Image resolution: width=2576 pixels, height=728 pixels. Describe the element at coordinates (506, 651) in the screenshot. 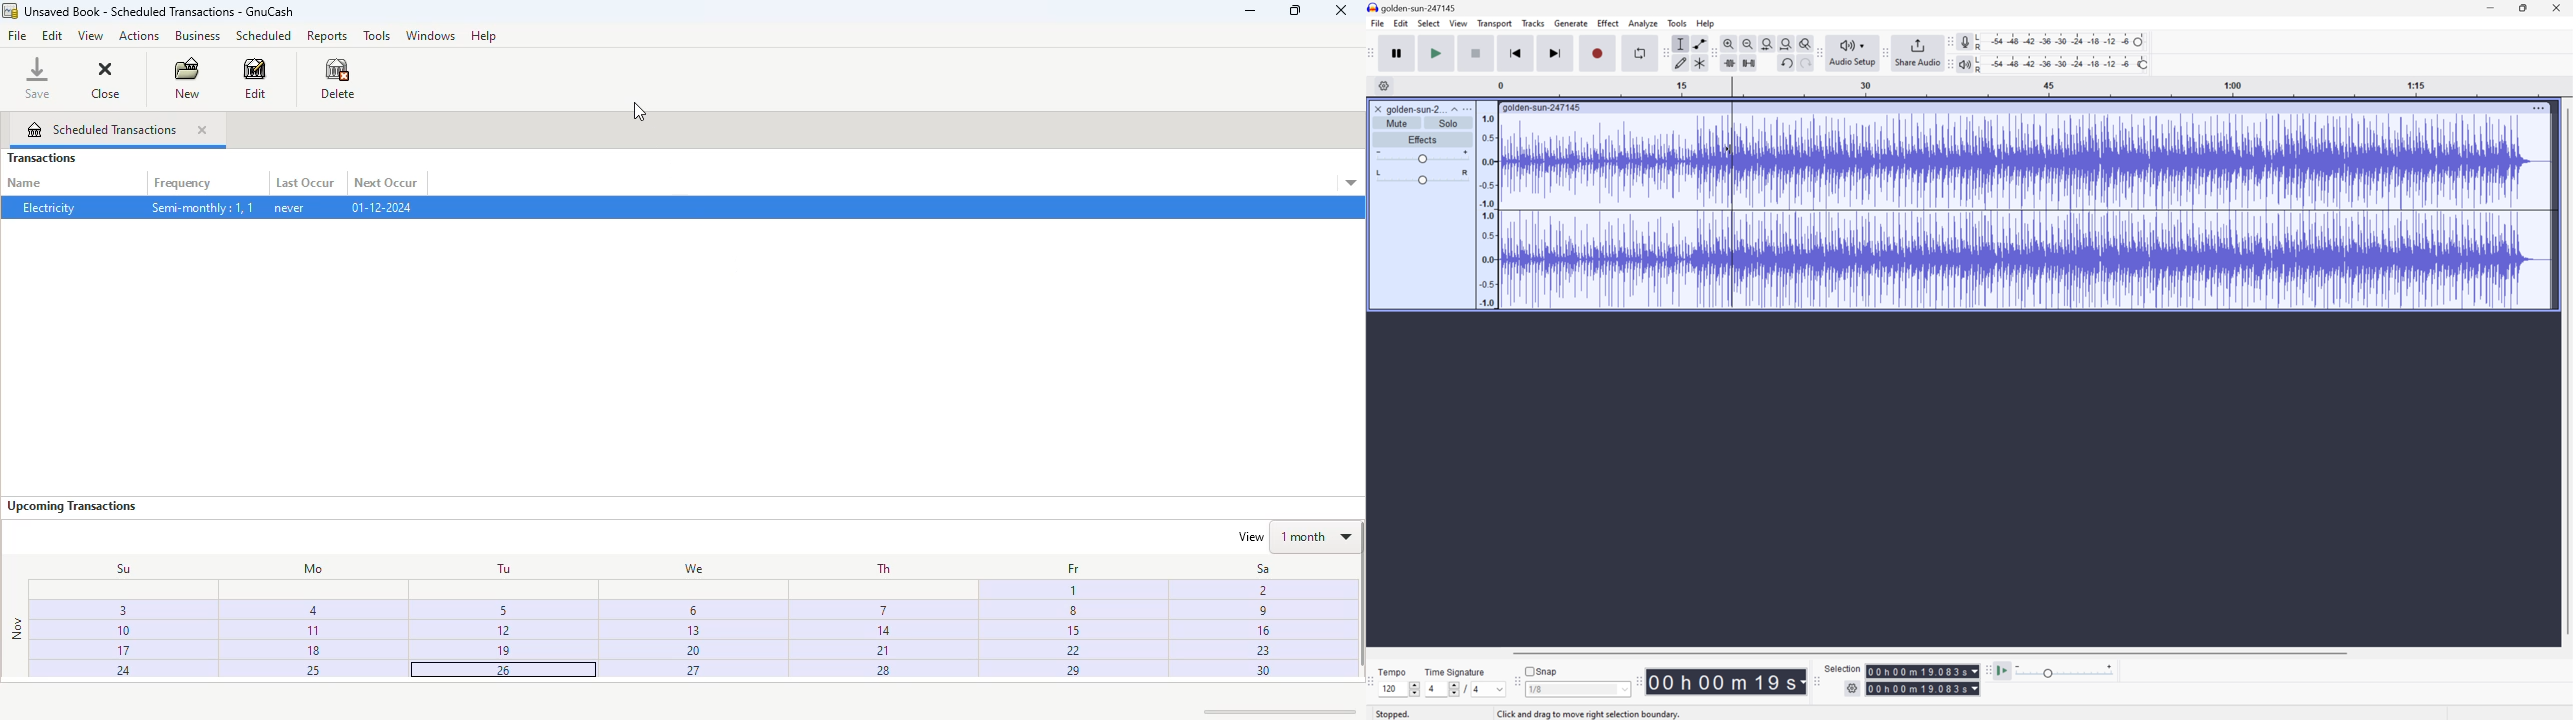

I see `19` at that location.